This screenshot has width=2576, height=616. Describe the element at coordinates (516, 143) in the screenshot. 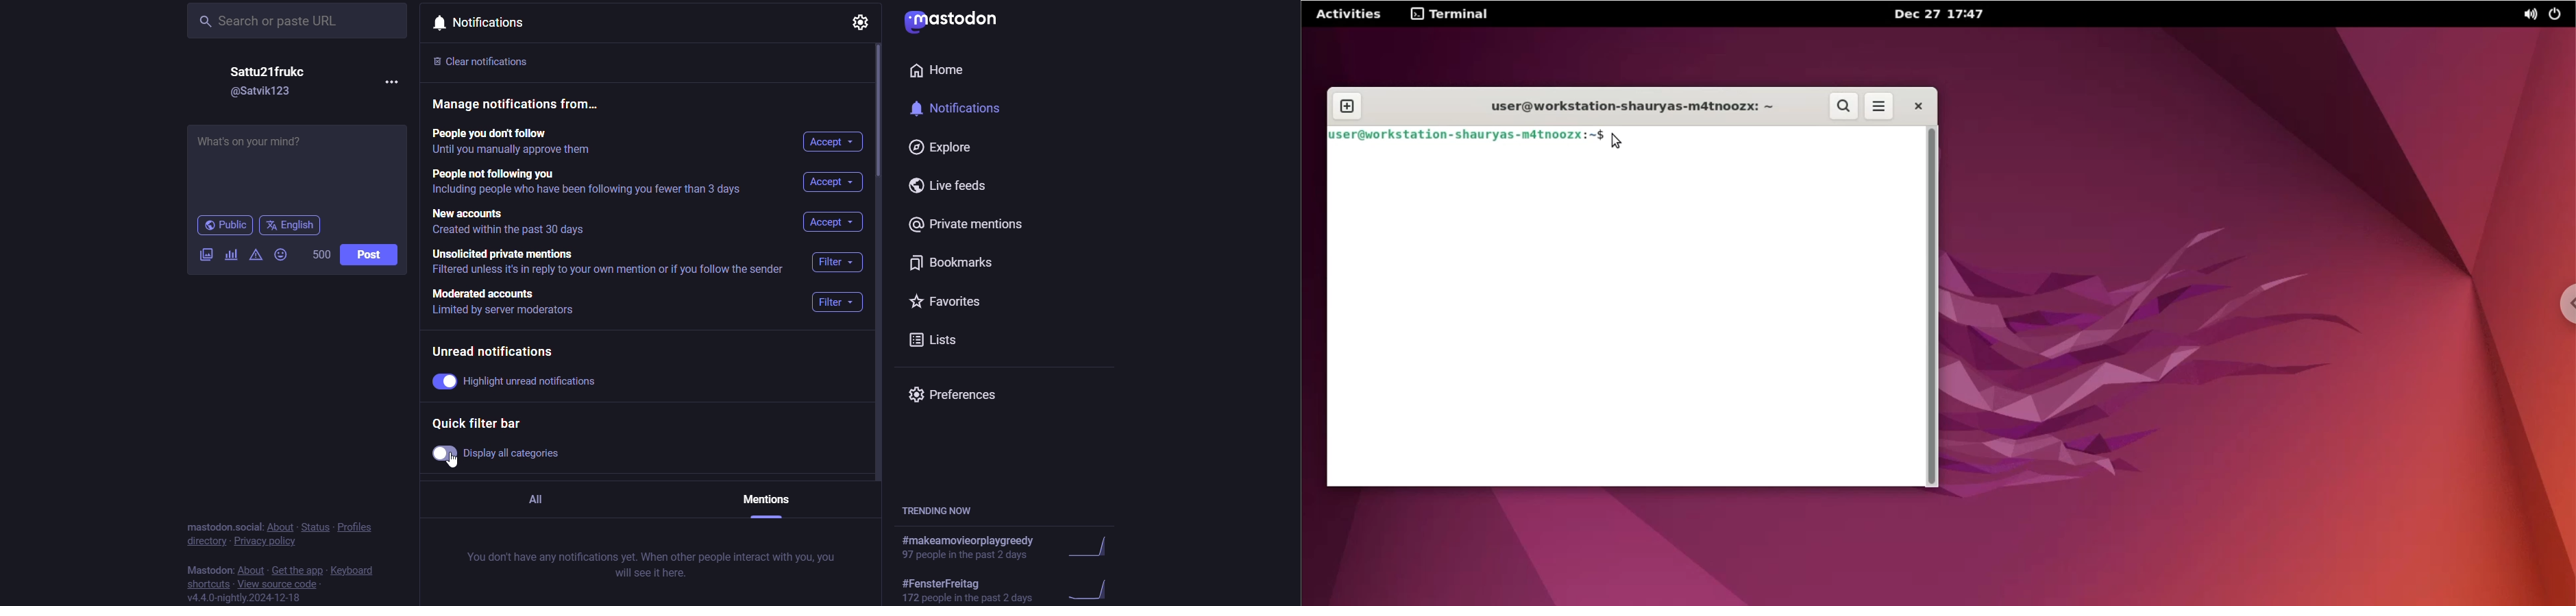

I see `People you don't follow Until you manually approve them` at that location.